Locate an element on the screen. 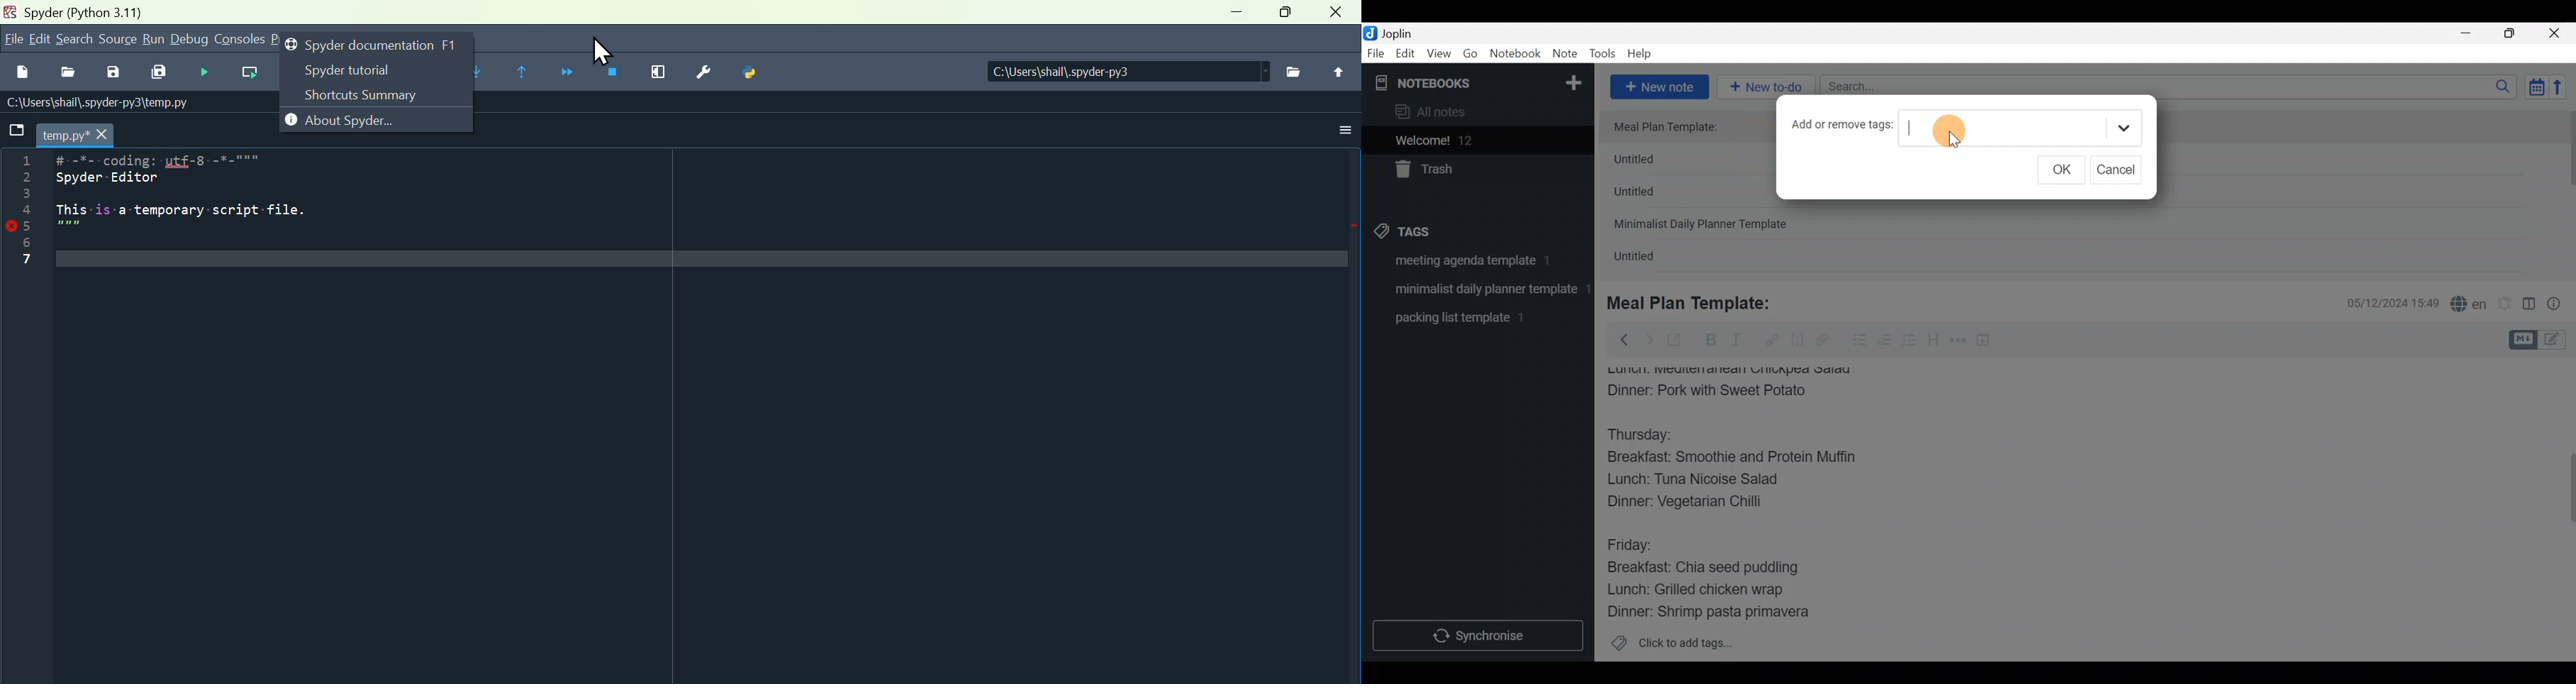 The height and width of the screenshot is (700, 2576). Heading is located at coordinates (1934, 342).